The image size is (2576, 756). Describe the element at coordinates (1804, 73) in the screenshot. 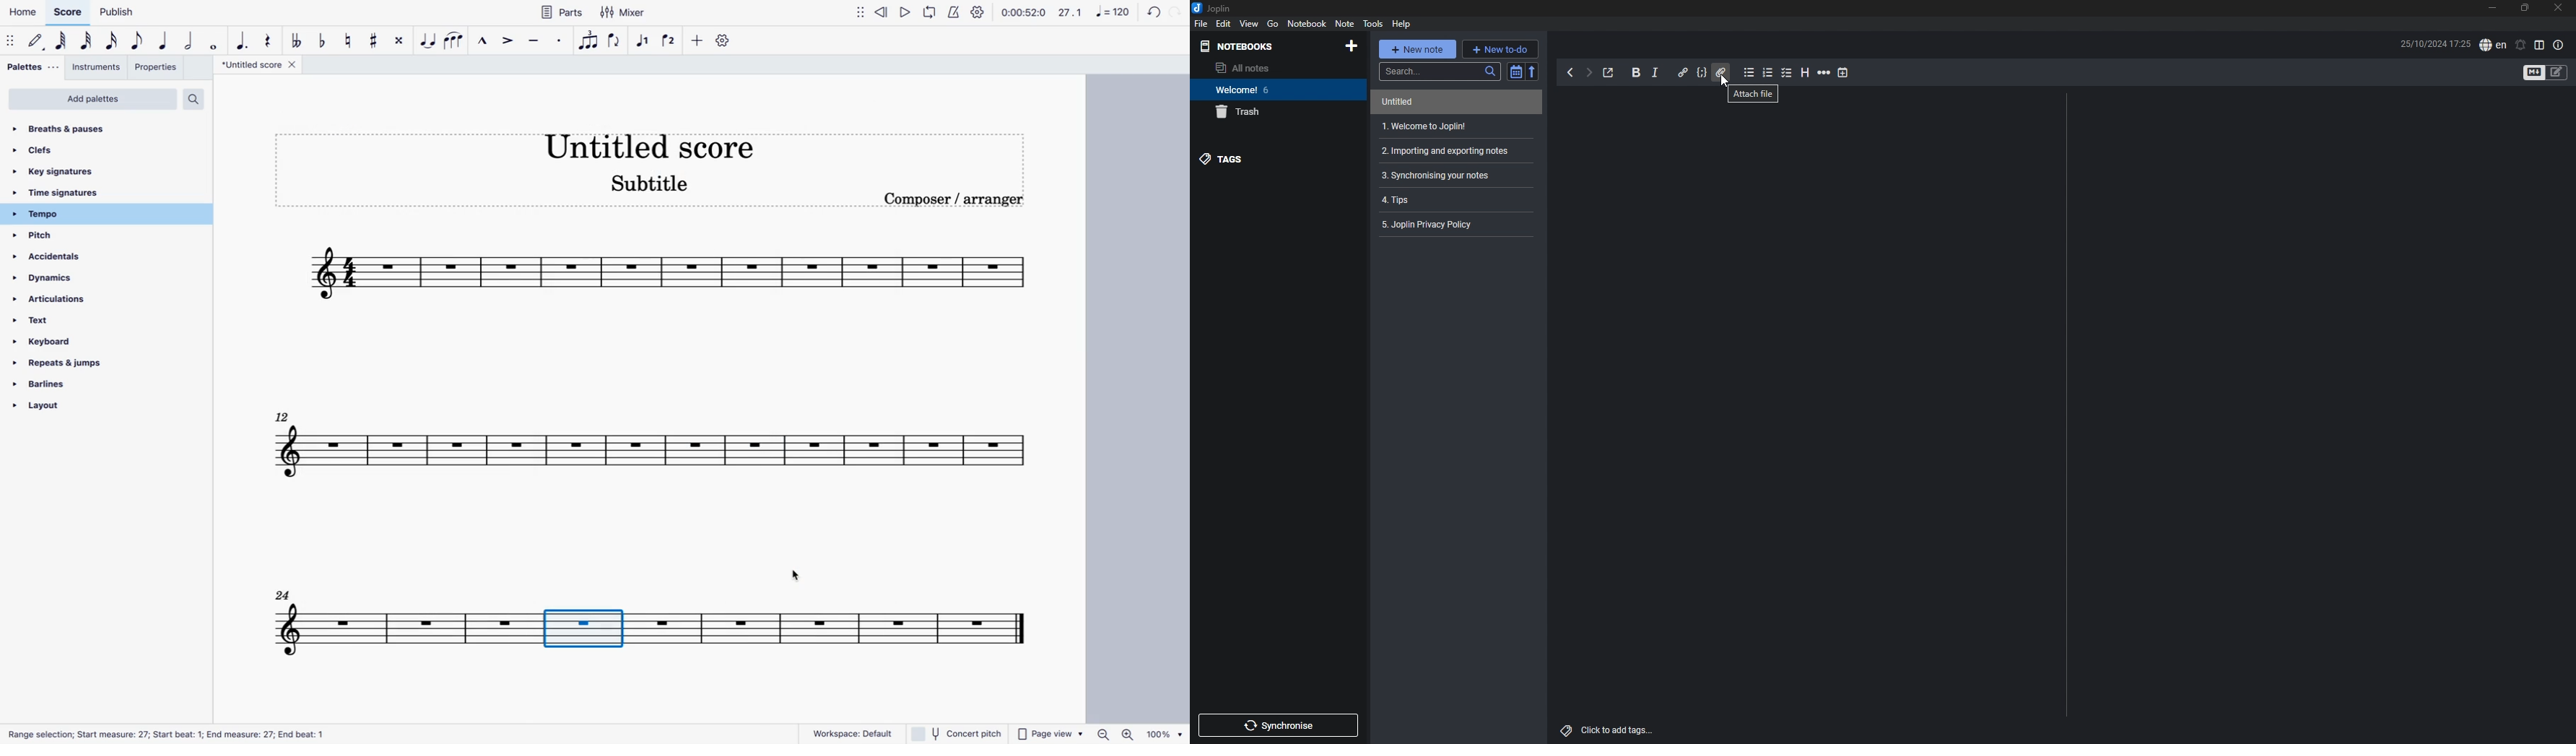

I see `heading` at that location.